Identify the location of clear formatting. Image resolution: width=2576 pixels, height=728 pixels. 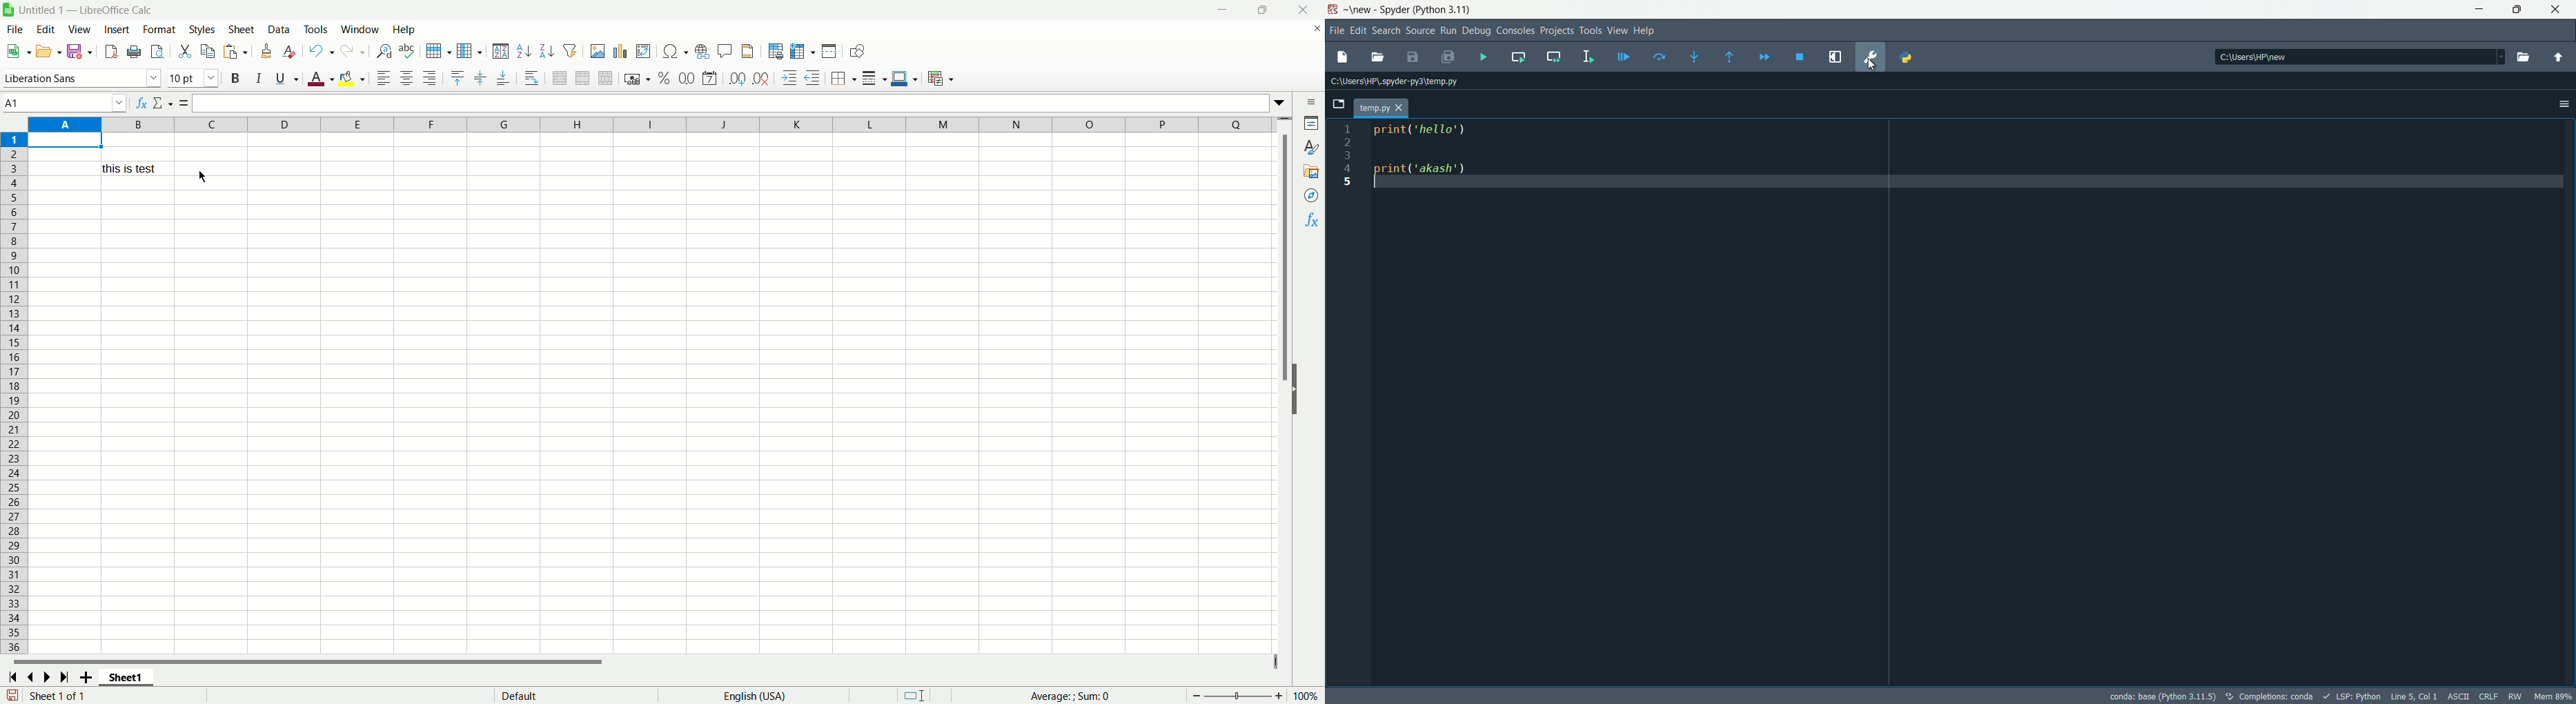
(291, 51).